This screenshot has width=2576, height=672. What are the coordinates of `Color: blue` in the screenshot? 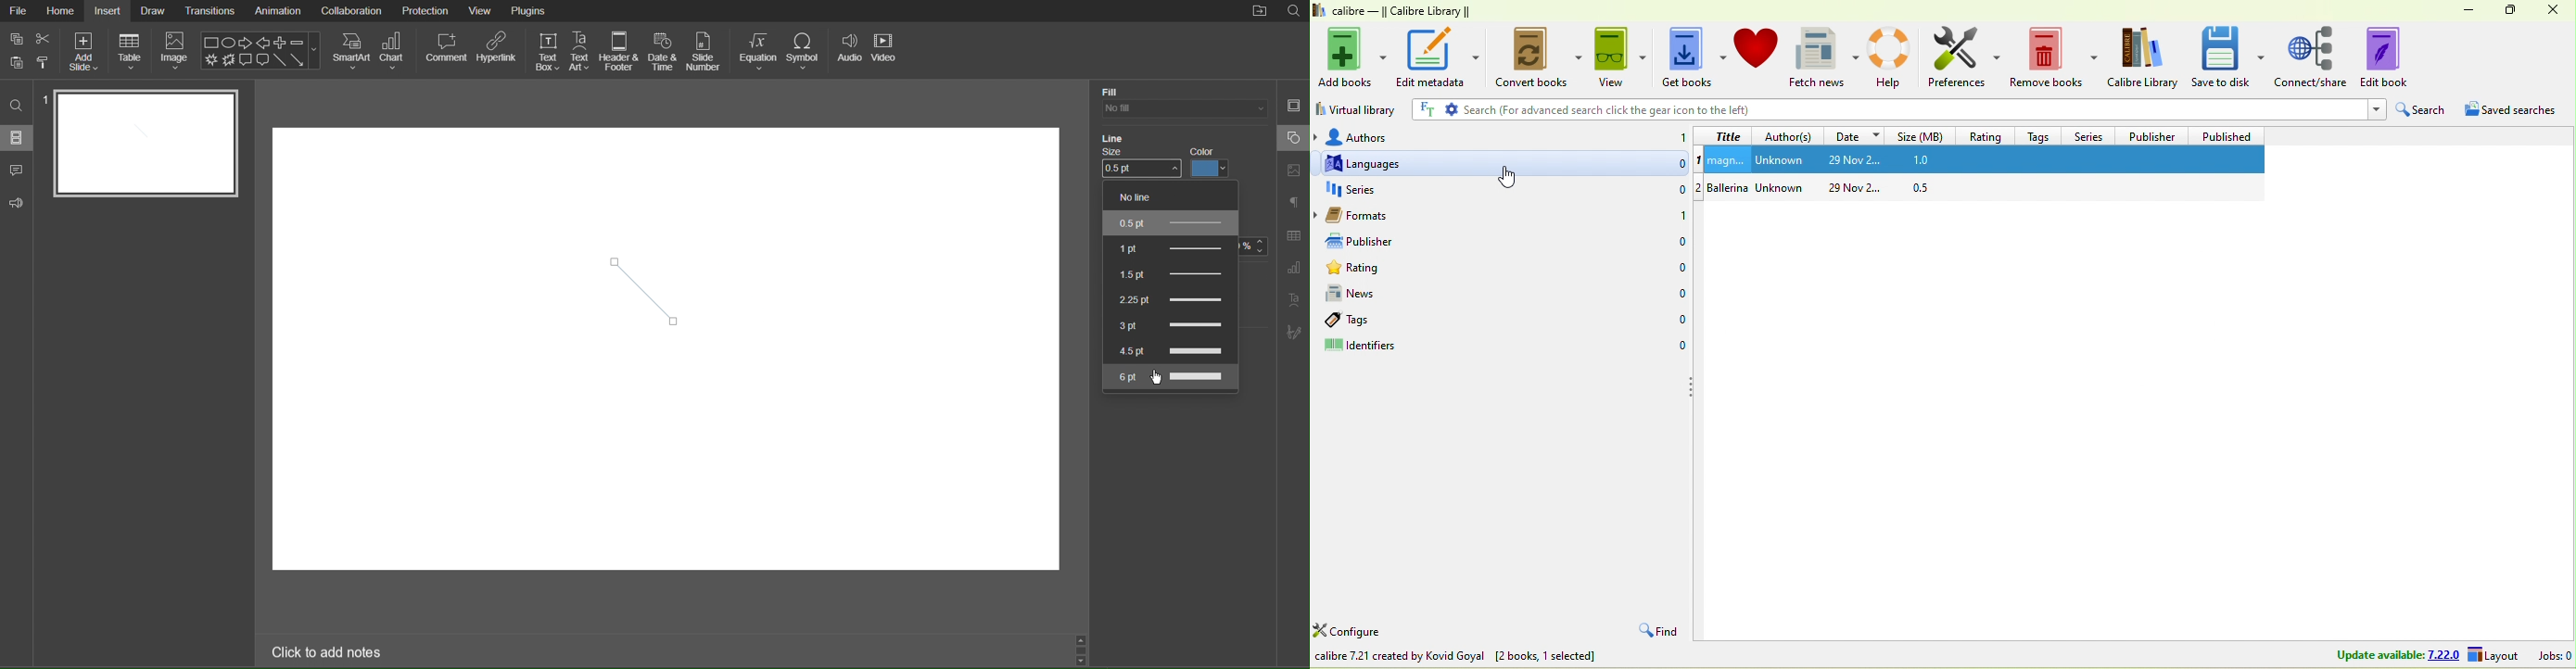 It's located at (1214, 162).